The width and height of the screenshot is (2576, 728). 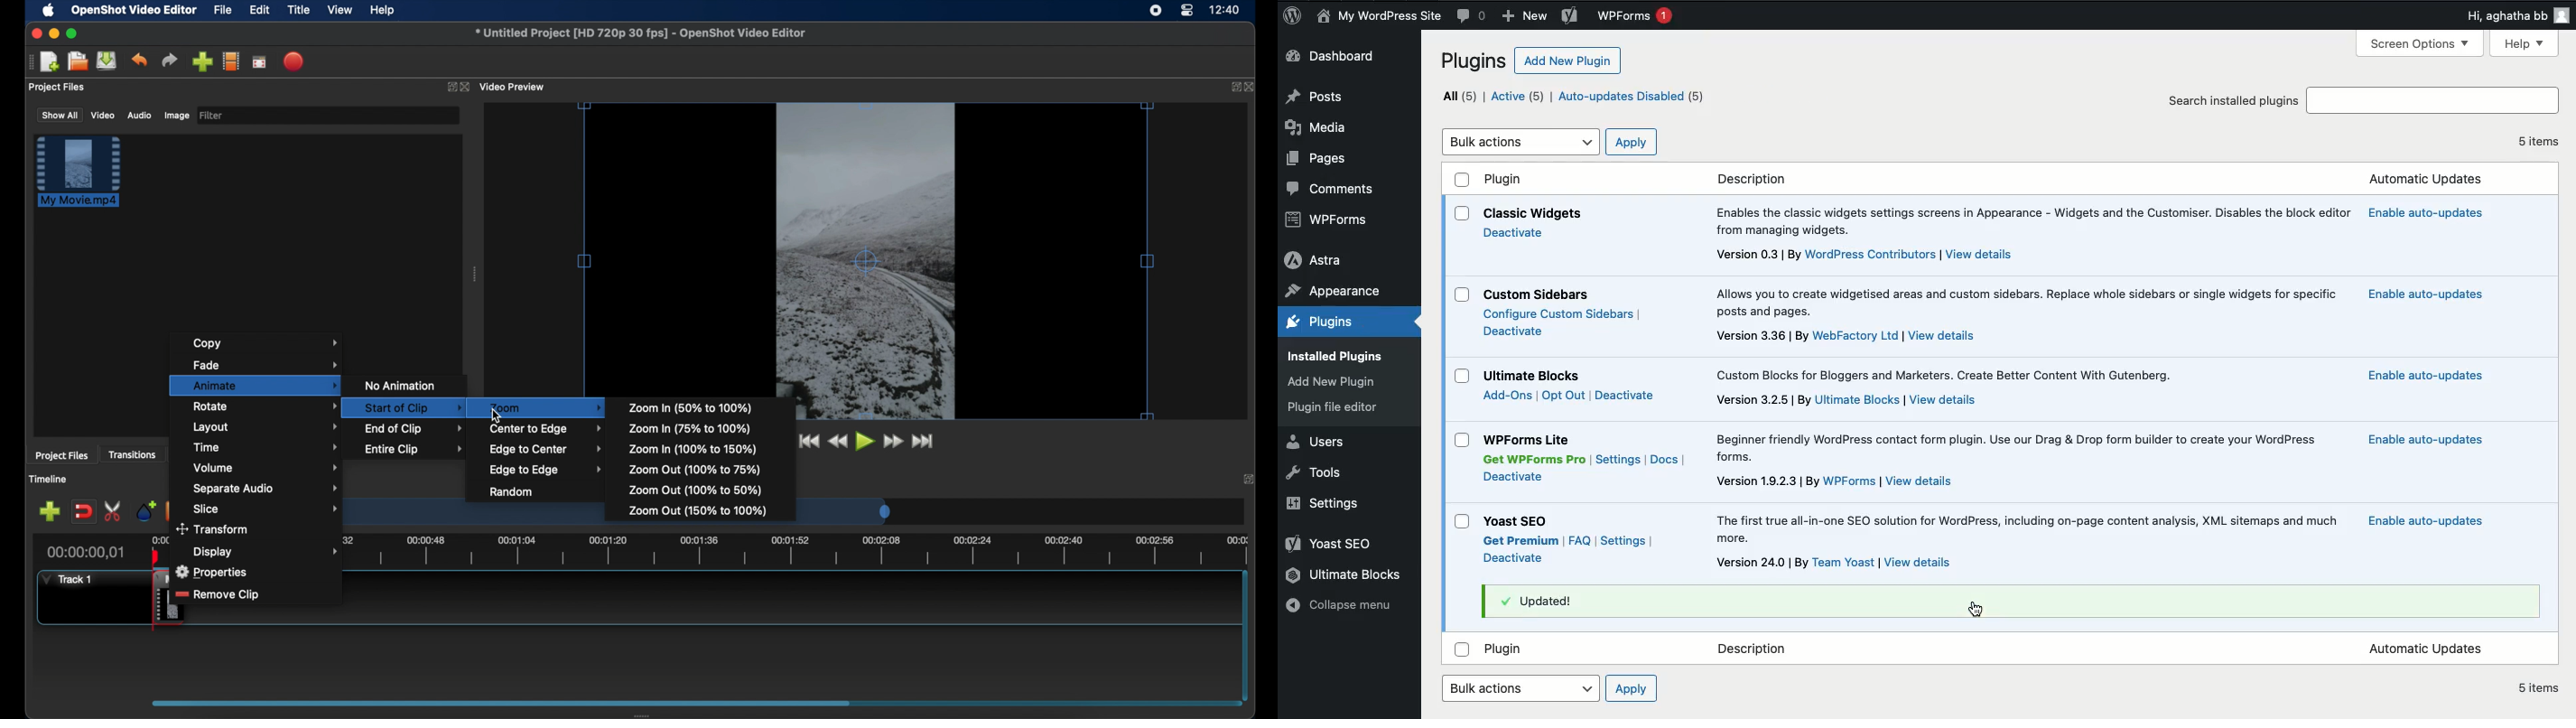 I want to click on slice menu, so click(x=267, y=509).